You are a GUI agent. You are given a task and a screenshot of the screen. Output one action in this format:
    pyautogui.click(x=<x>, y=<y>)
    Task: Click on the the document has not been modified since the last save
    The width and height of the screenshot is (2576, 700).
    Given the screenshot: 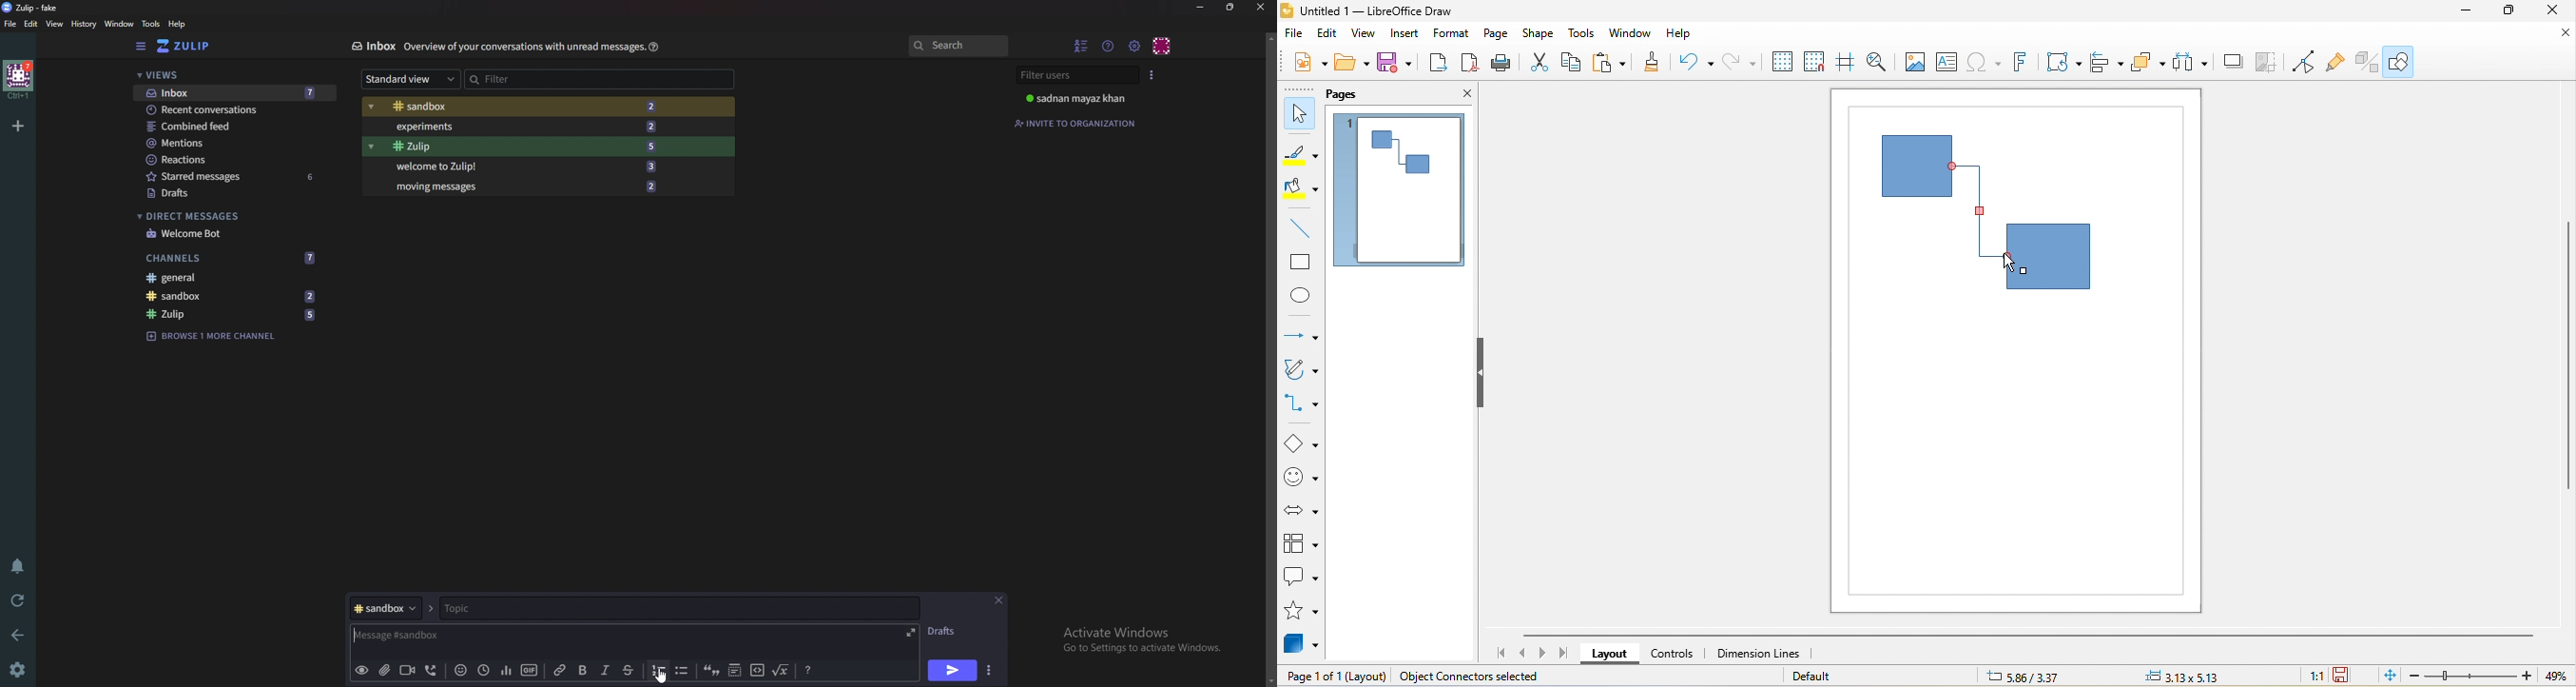 What is the action you would take?
    pyautogui.click(x=2350, y=676)
    